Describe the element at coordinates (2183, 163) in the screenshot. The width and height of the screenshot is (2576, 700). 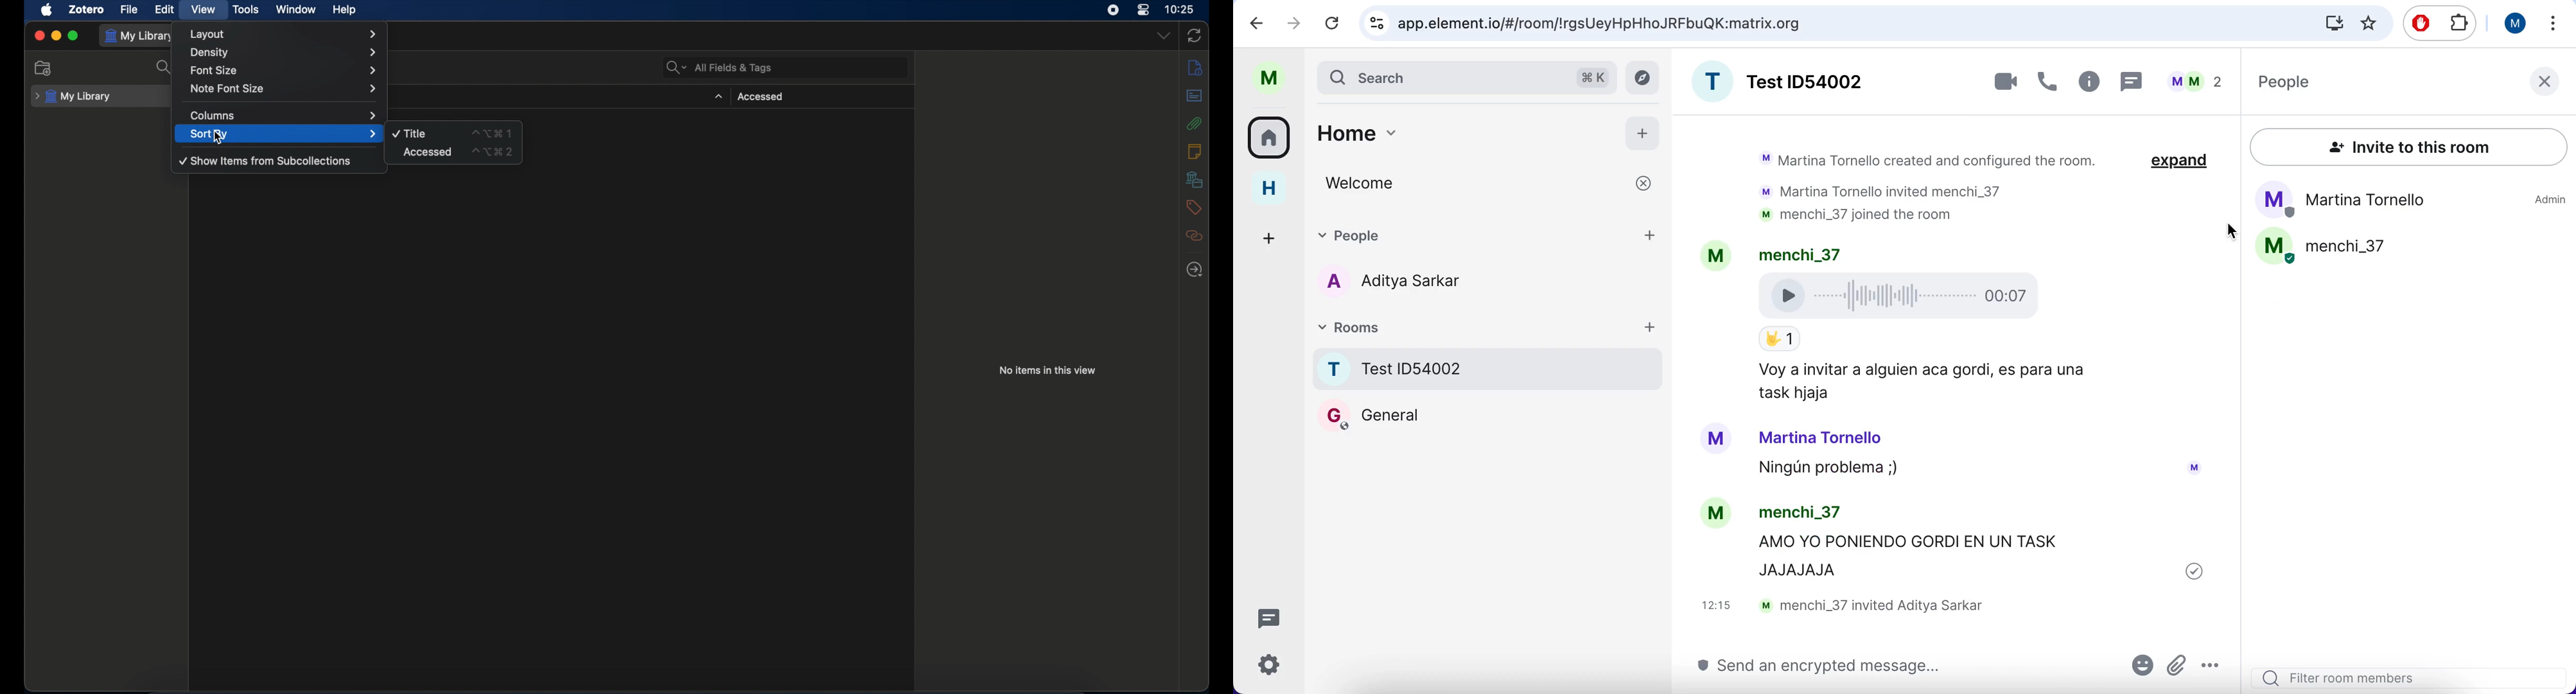
I see `expand` at that location.